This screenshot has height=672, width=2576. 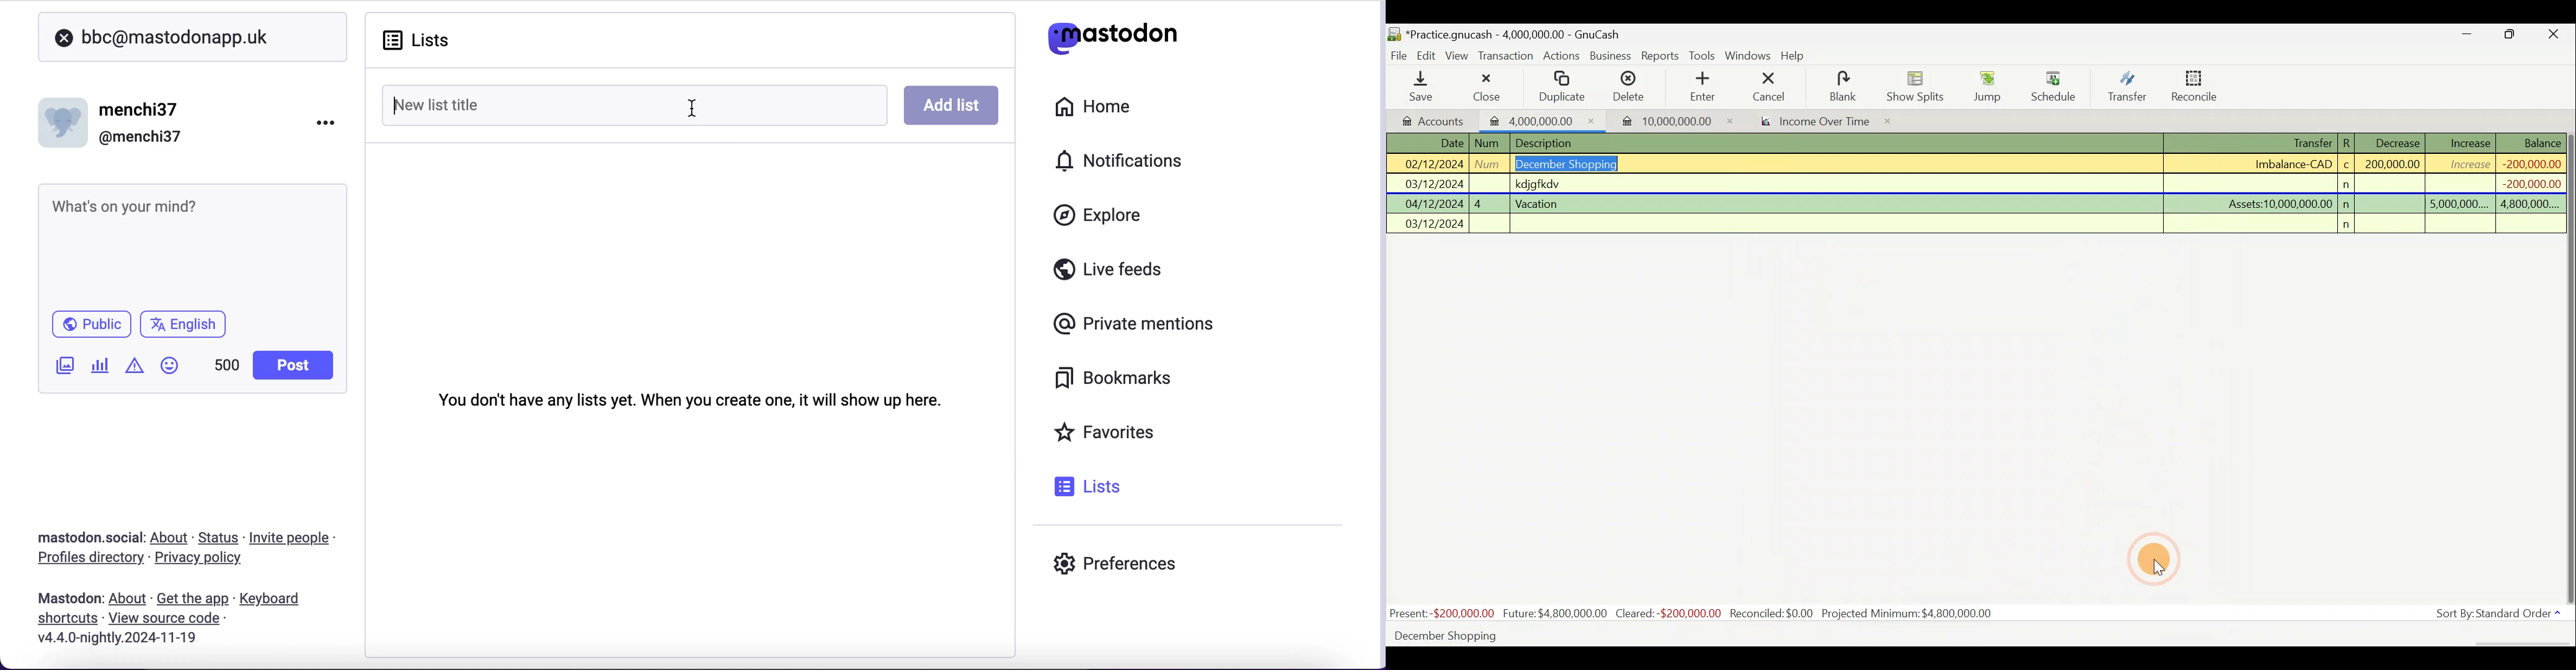 What do you see at coordinates (2127, 86) in the screenshot?
I see `Transfer` at bounding box center [2127, 86].